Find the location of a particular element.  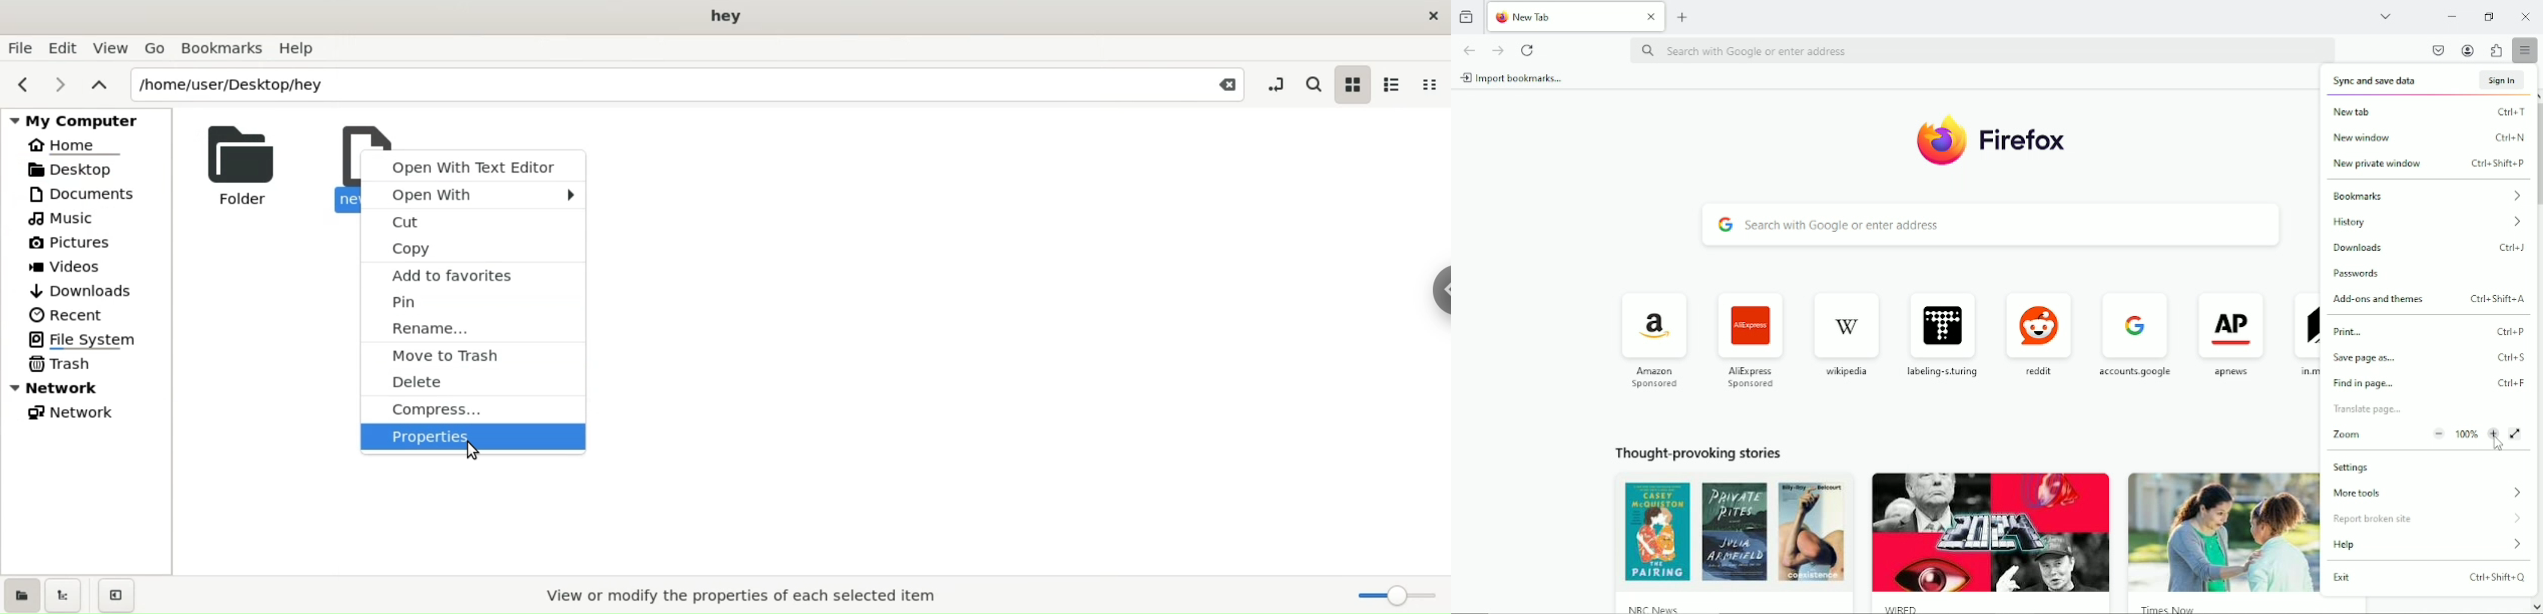

list all tabs is located at coordinates (2392, 17).